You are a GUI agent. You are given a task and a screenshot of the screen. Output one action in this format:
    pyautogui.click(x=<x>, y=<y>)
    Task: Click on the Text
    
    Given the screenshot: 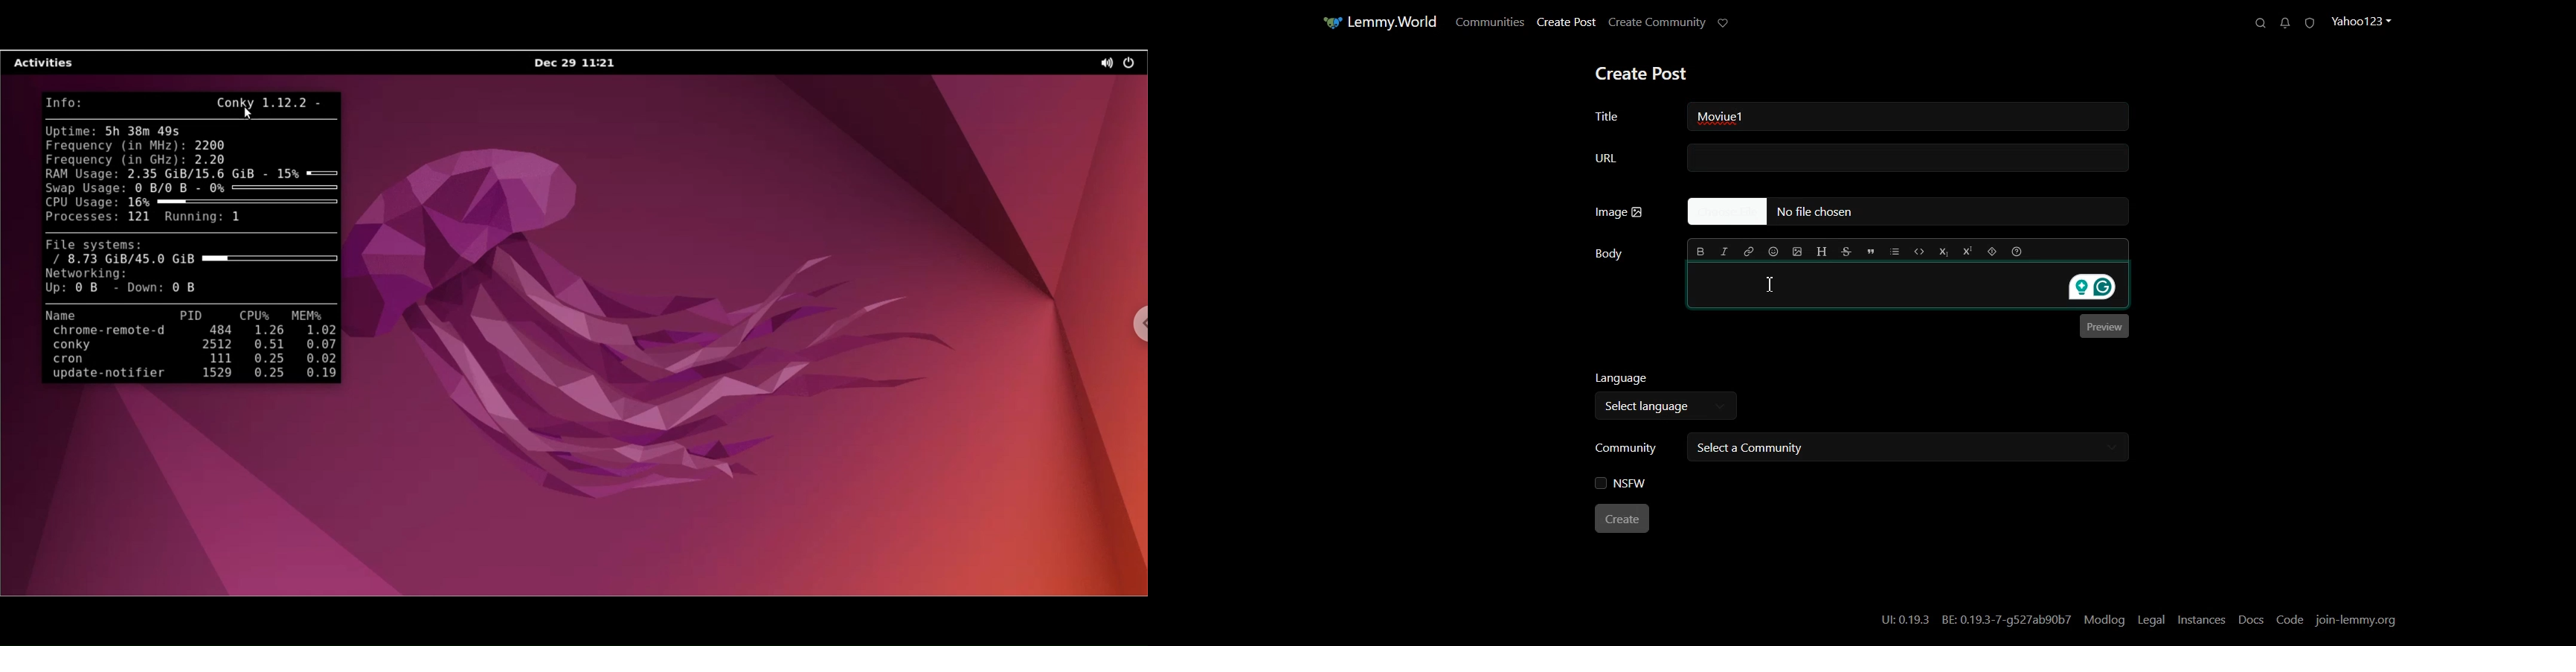 What is the action you would take?
    pyautogui.click(x=1738, y=116)
    